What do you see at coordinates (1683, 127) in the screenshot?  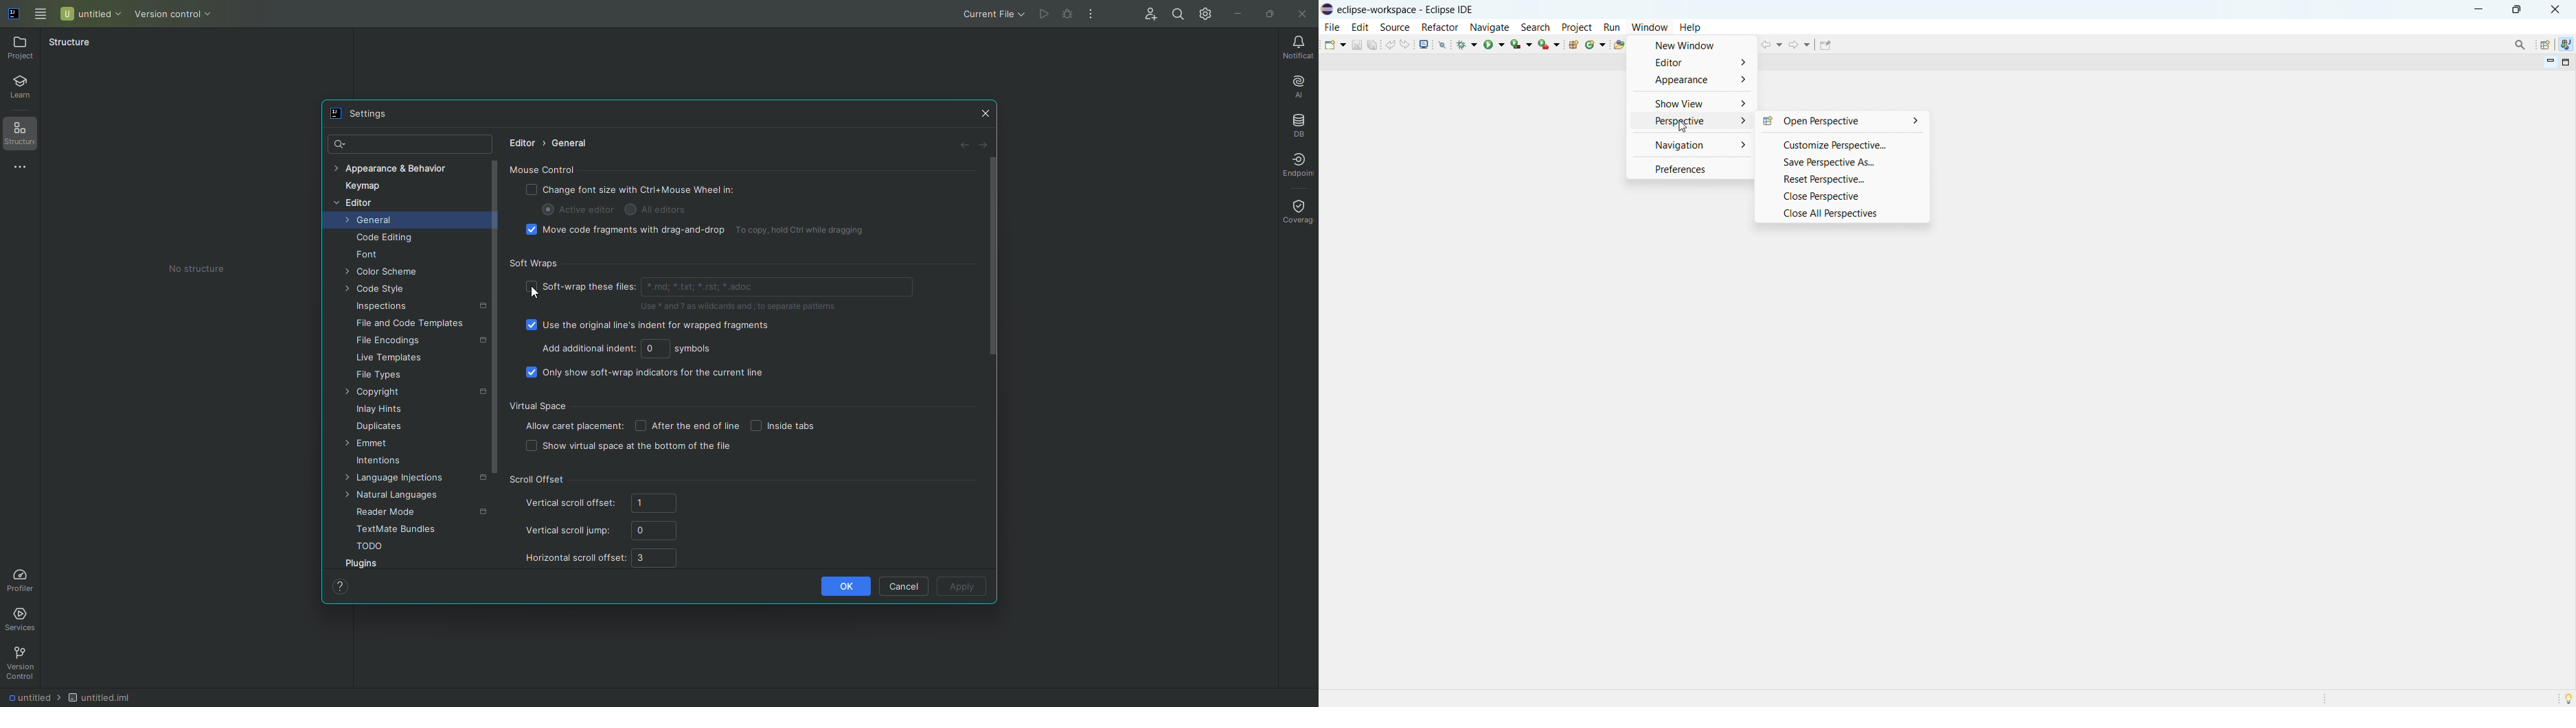 I see `Cursor` at bounding box center [1683, 127].